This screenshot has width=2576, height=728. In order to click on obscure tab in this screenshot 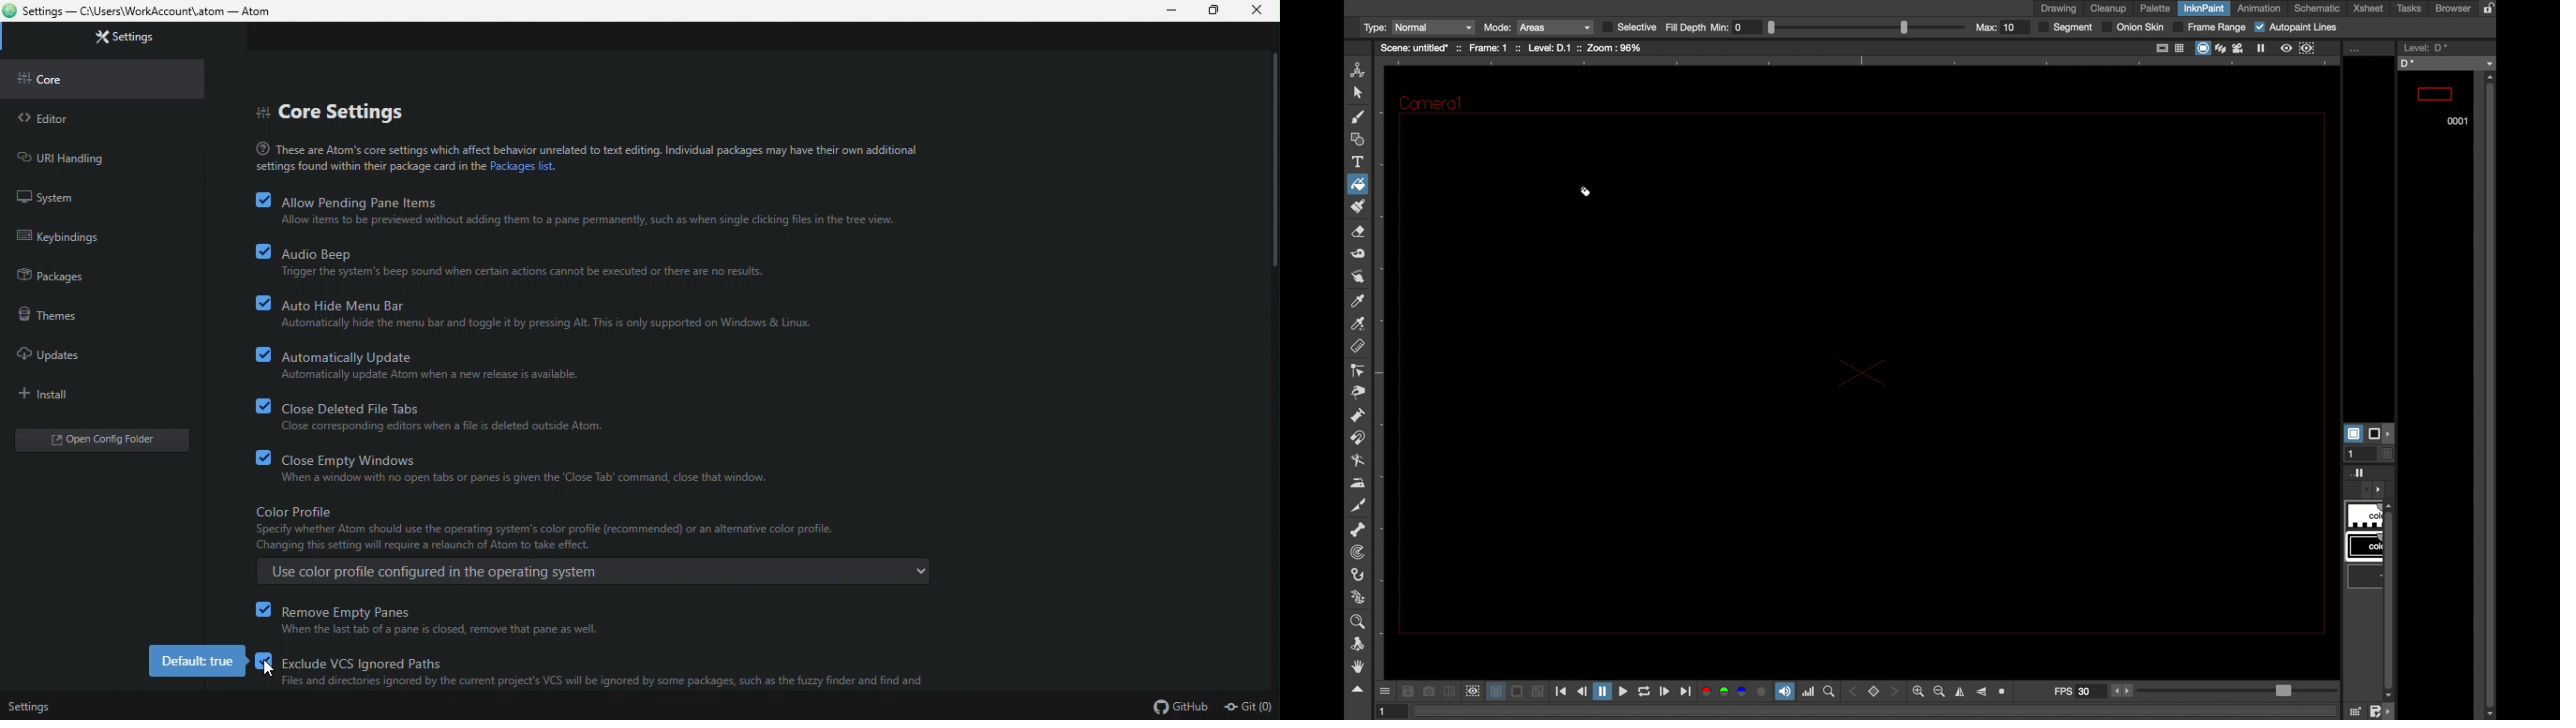, I will do `click(2367, 569)`.